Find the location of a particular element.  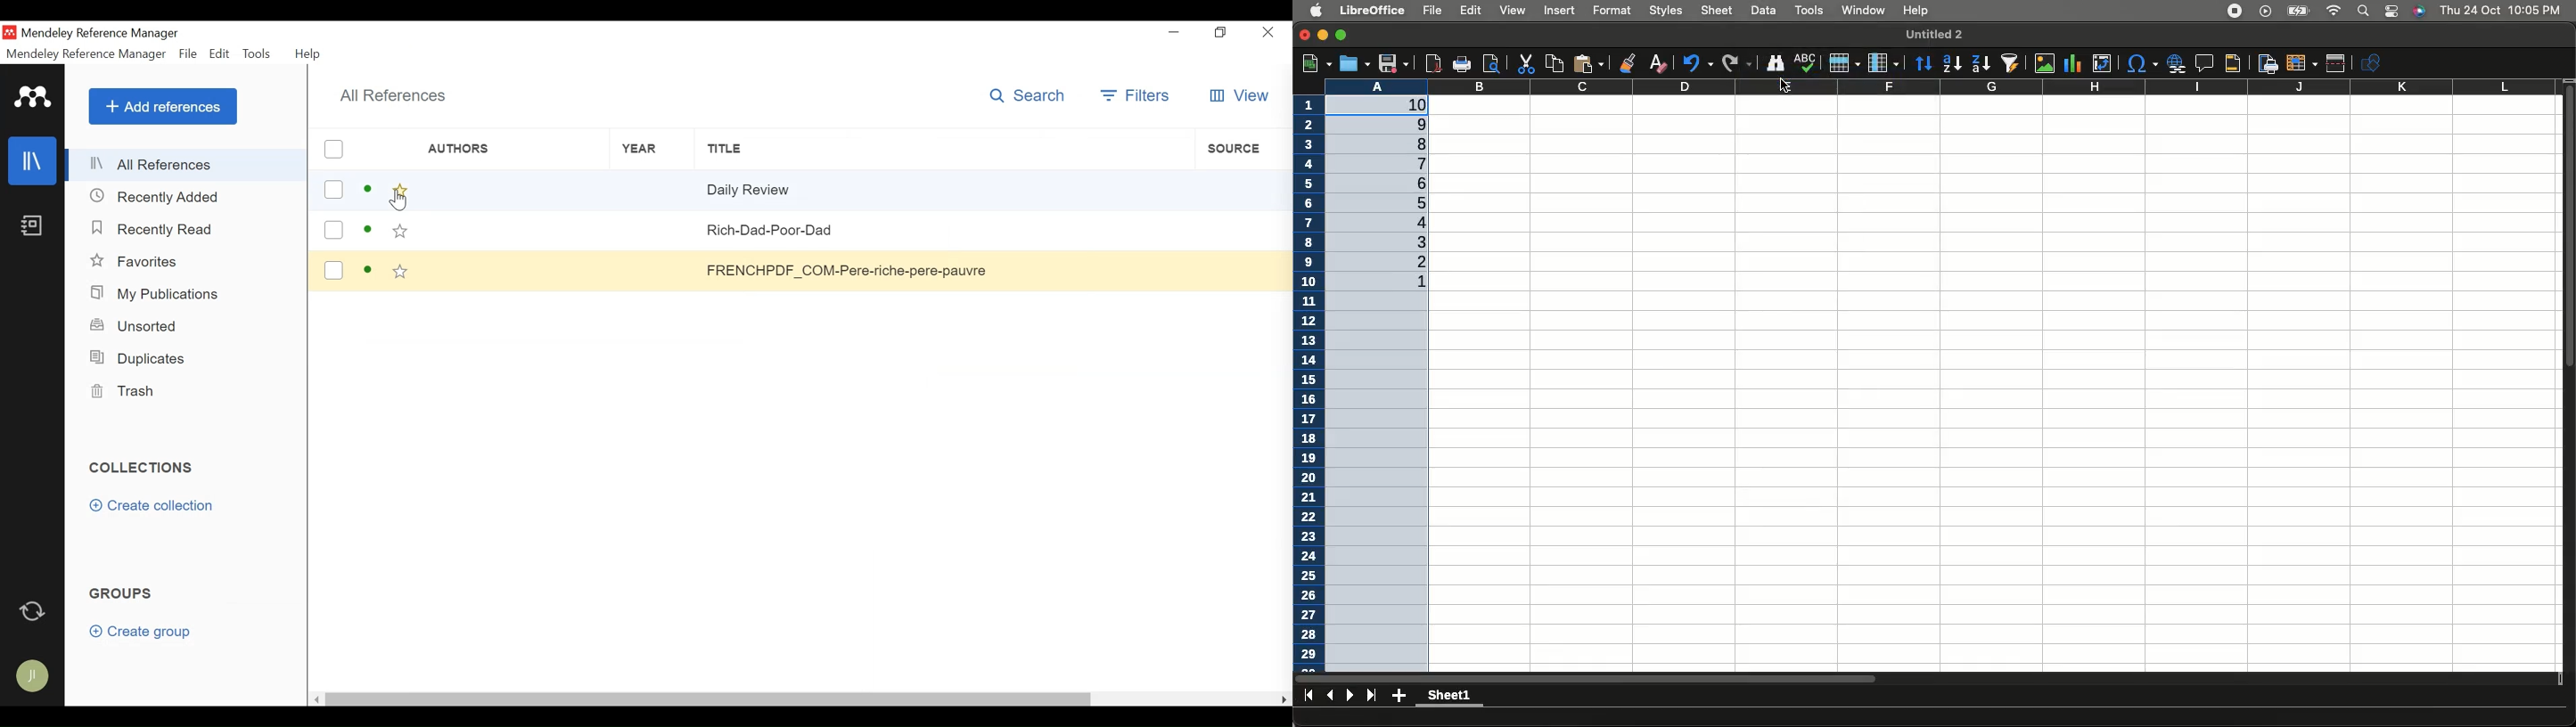

Save is located at coordinates (1393, 63).